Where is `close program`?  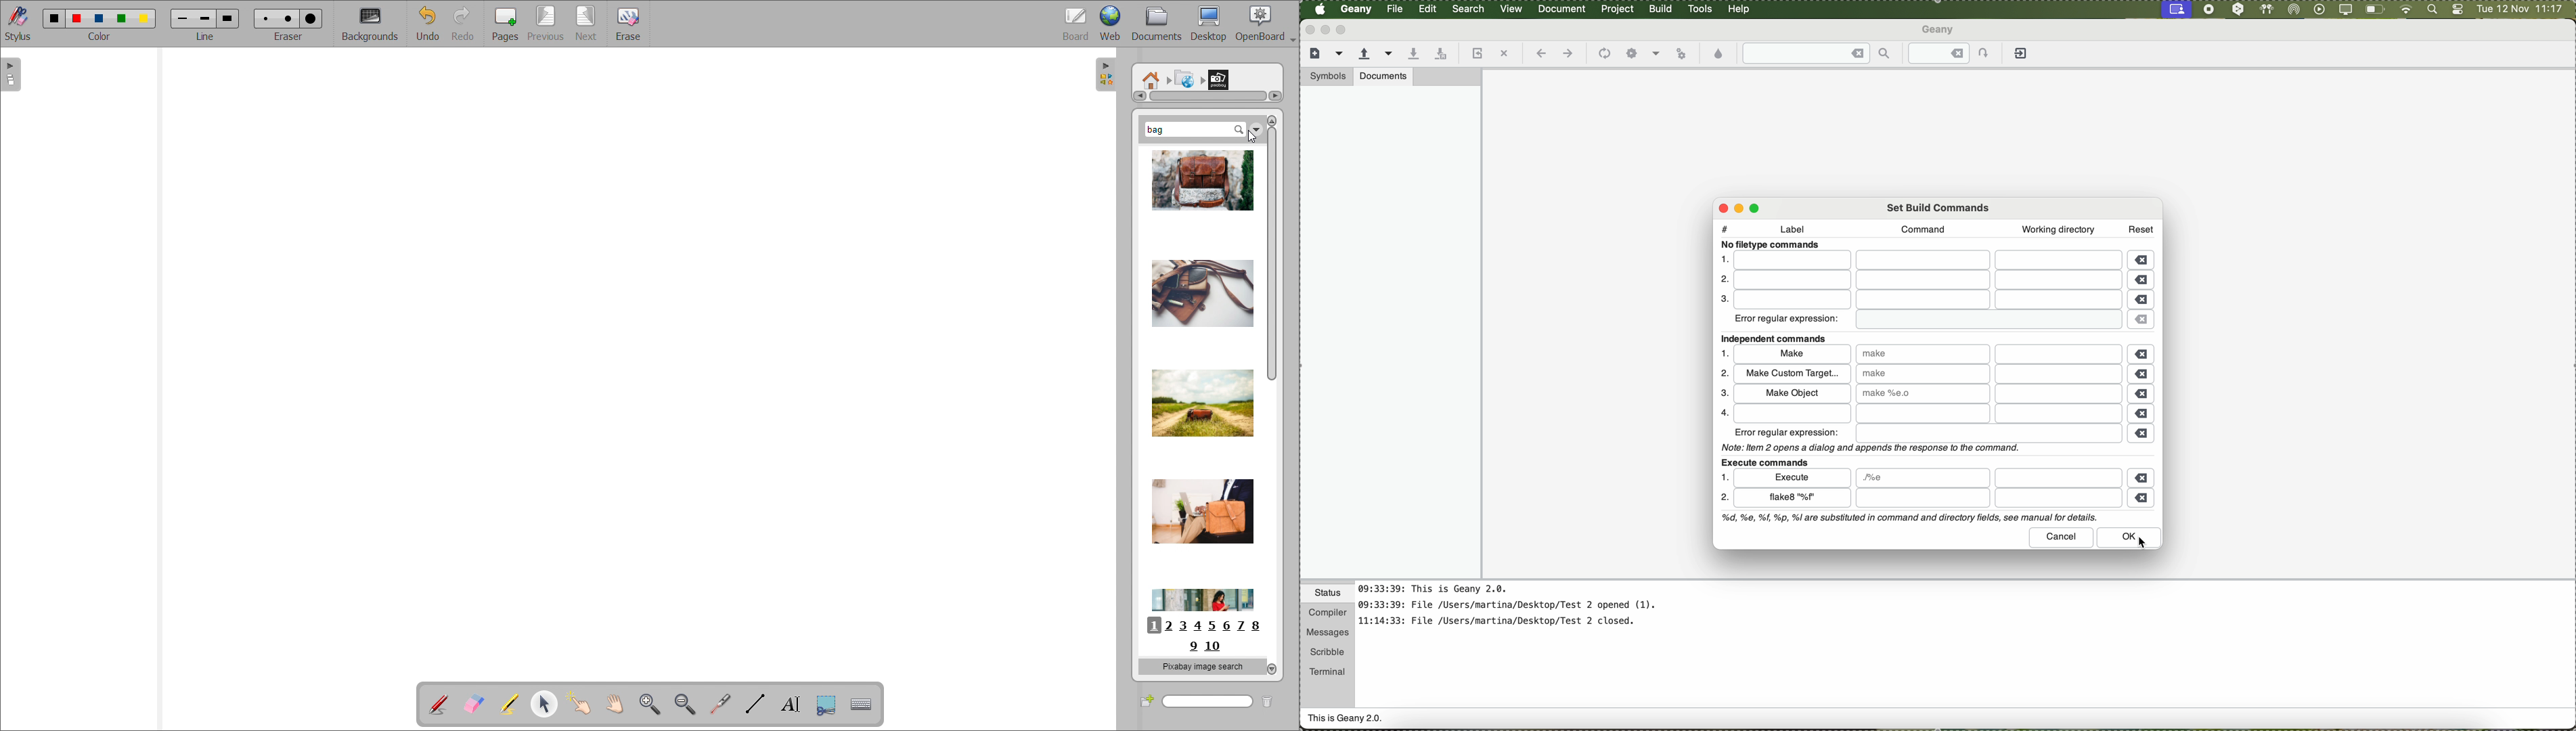
close program is located at coordinates (1308, 29).